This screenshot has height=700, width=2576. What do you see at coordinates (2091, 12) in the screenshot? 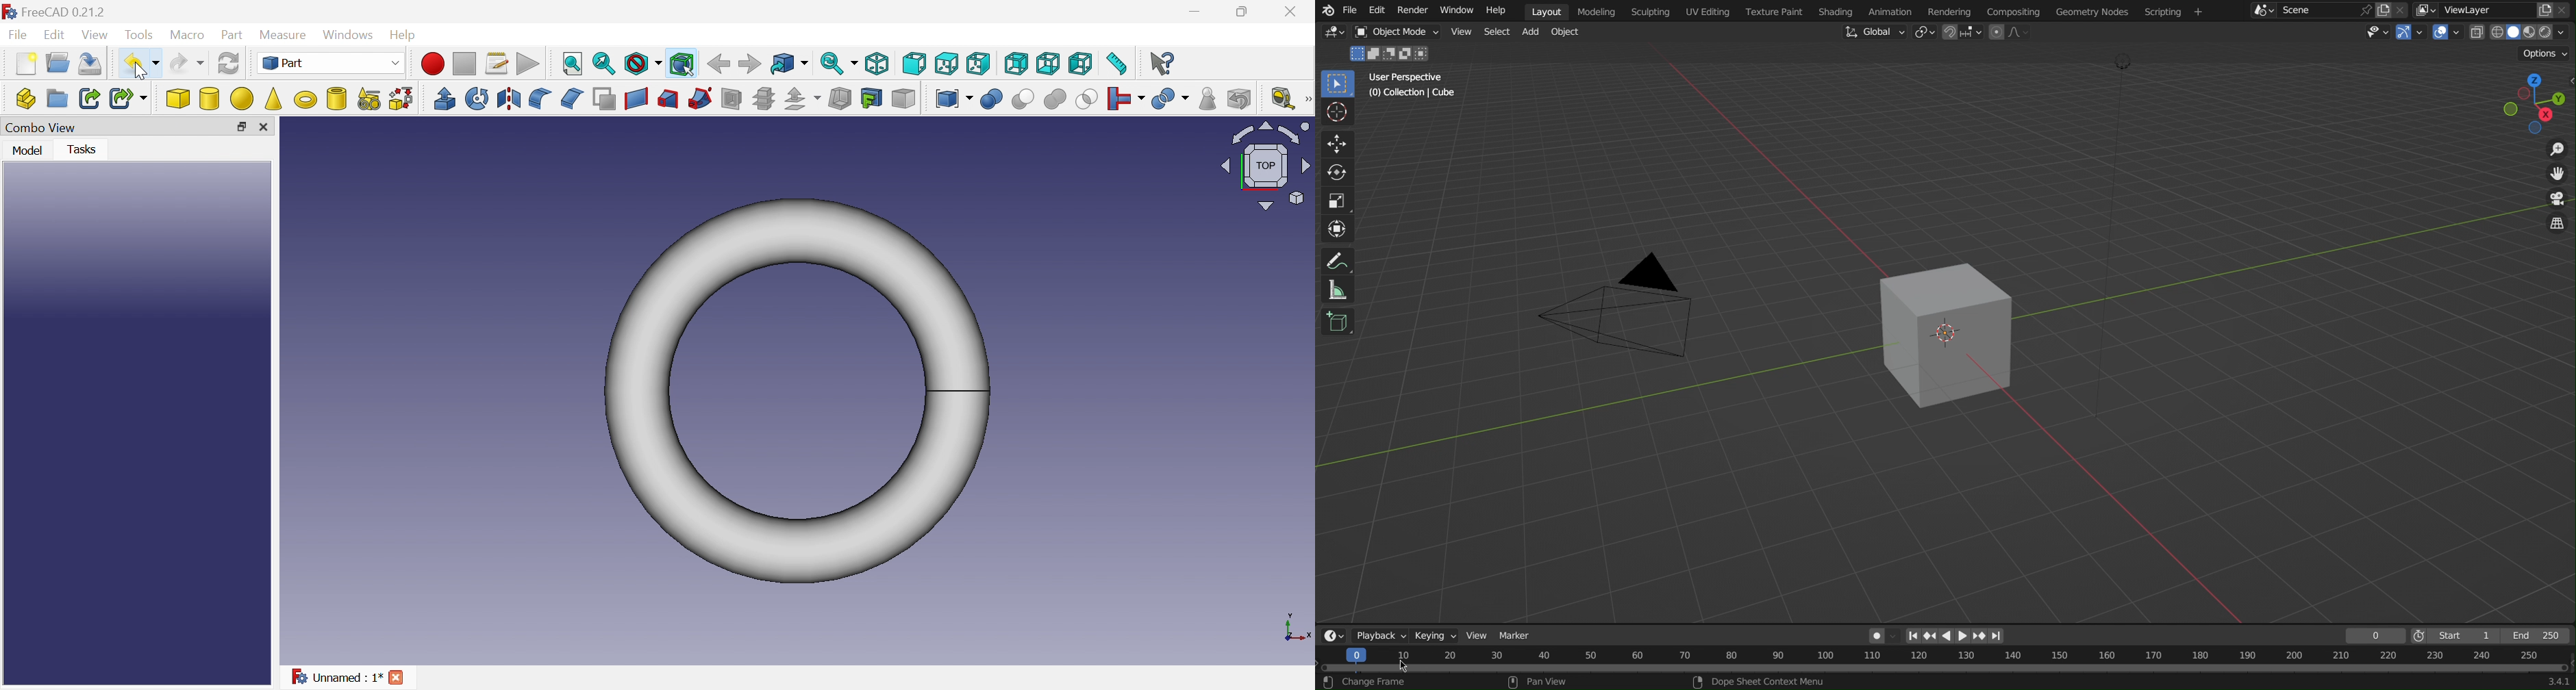
I see `Geometry Nodes` at bounding box center [2091, 12].